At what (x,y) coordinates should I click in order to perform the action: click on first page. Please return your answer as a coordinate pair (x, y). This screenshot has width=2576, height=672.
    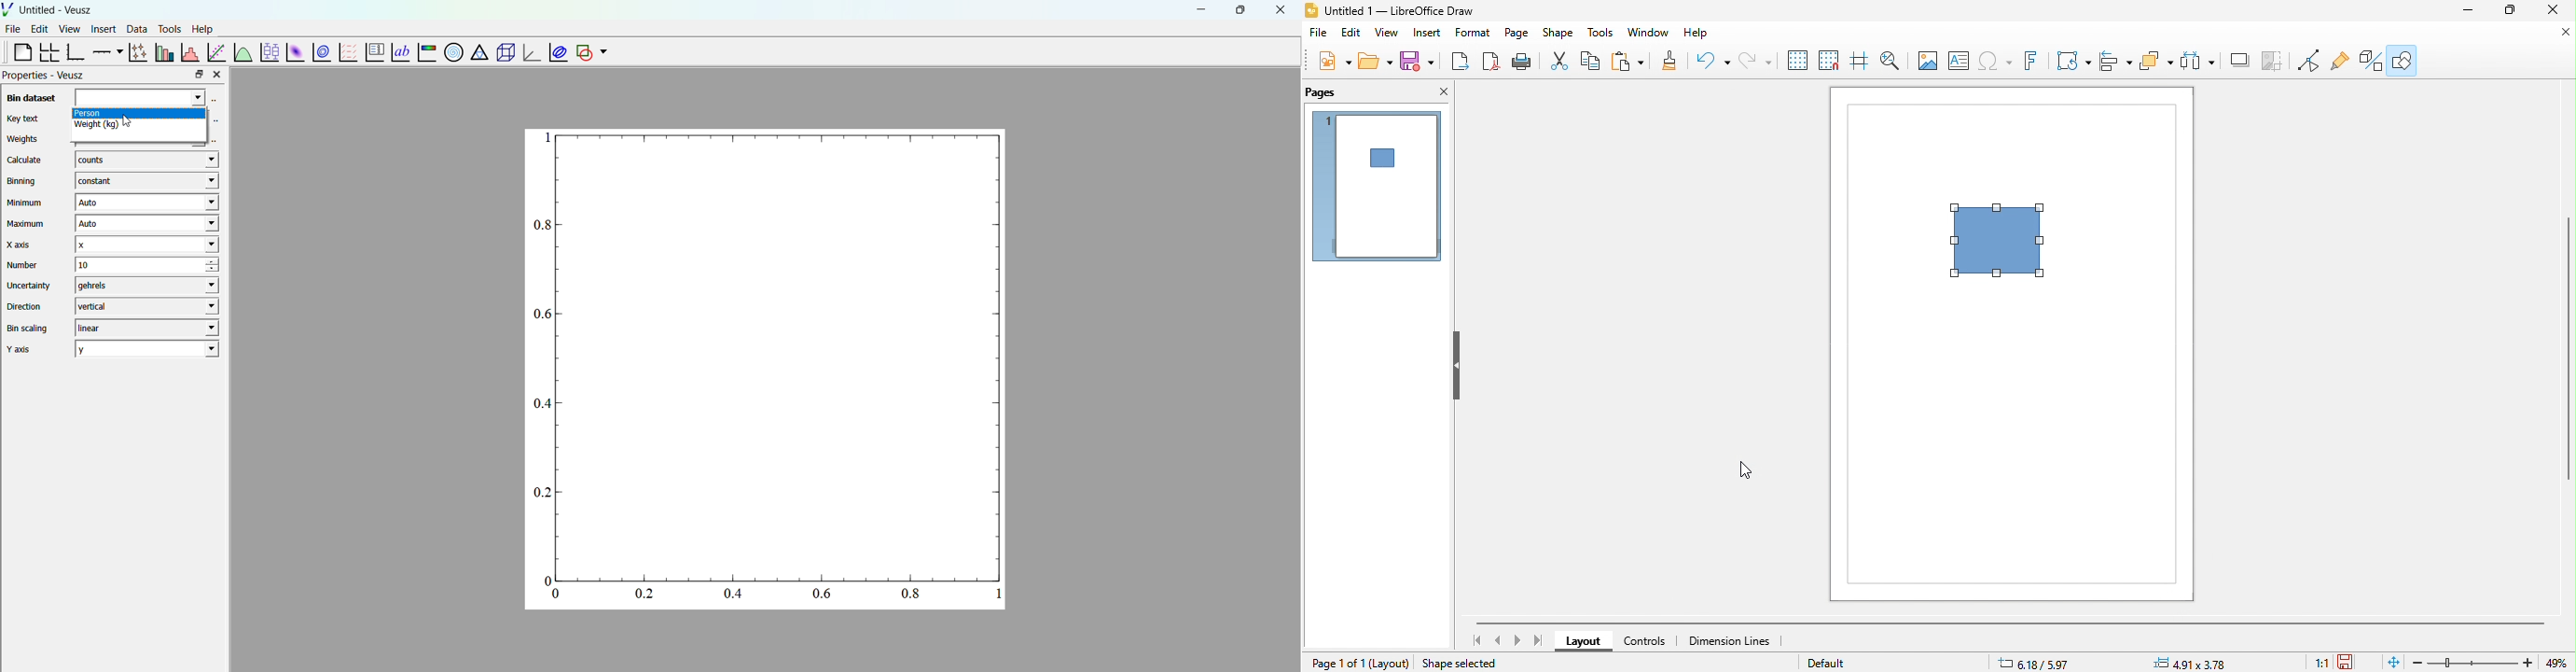
    Looking at the image, I should click on (1476, 640).